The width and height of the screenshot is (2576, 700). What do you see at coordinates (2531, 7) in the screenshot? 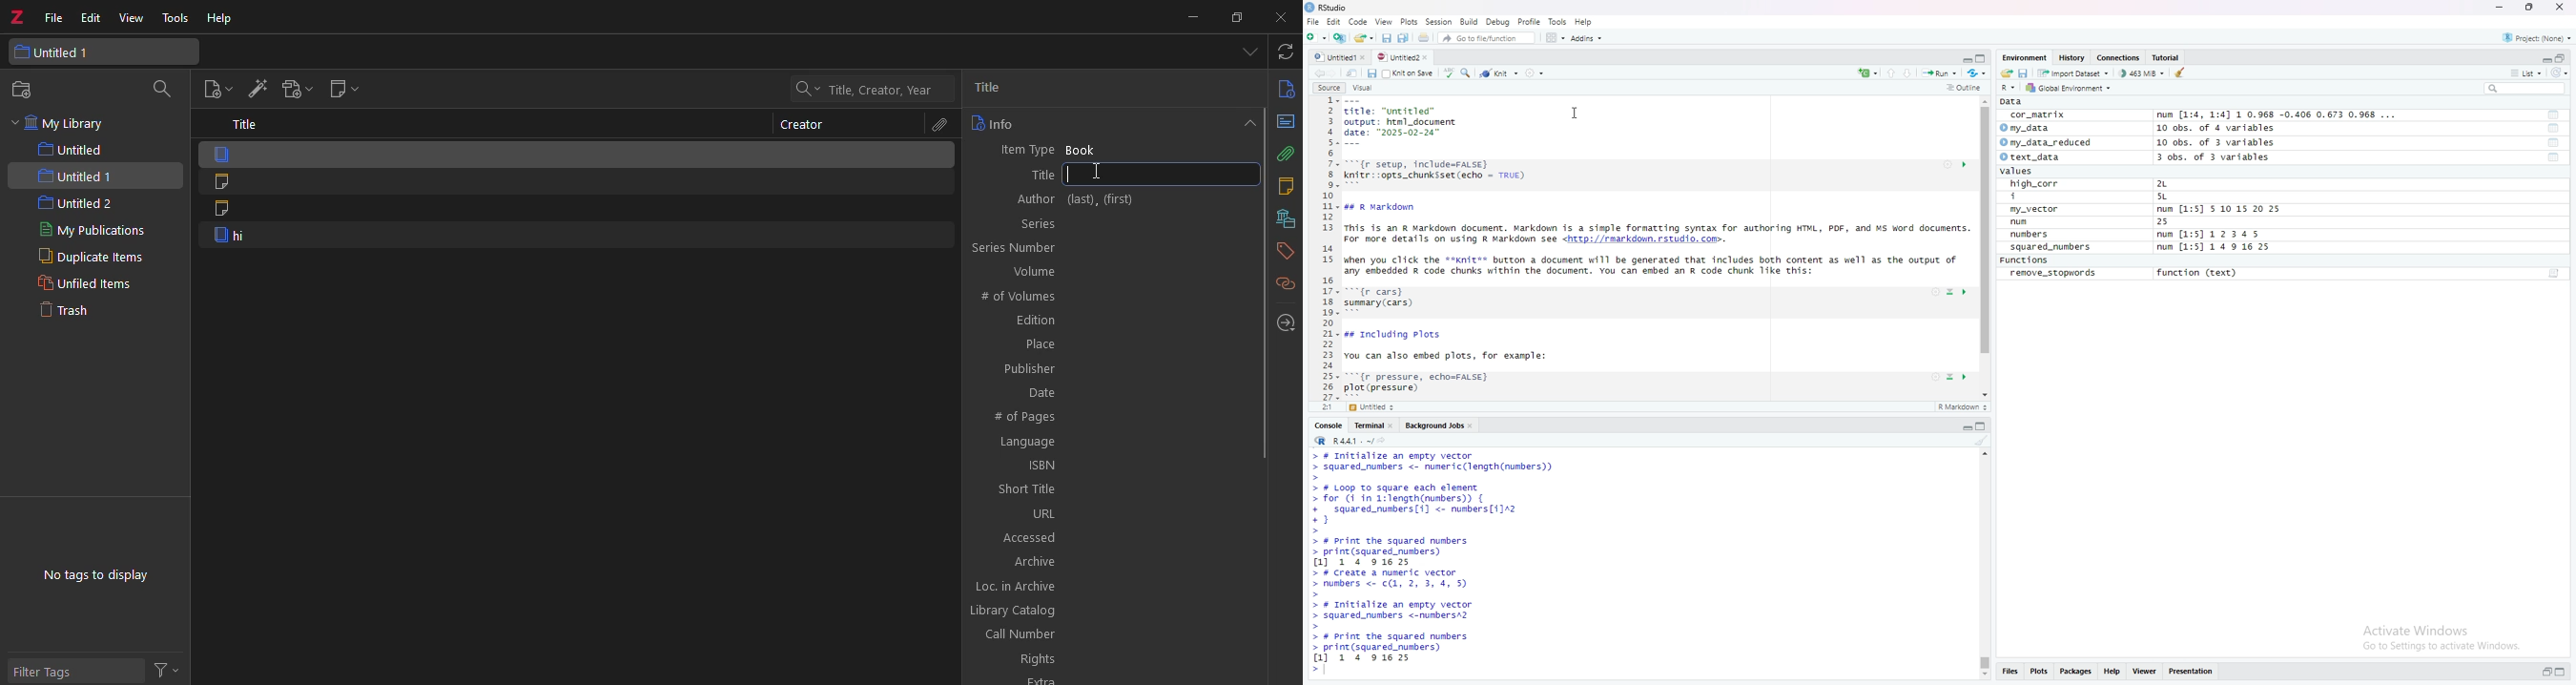
I see `Maximize` at bounding box center [2531, 7].